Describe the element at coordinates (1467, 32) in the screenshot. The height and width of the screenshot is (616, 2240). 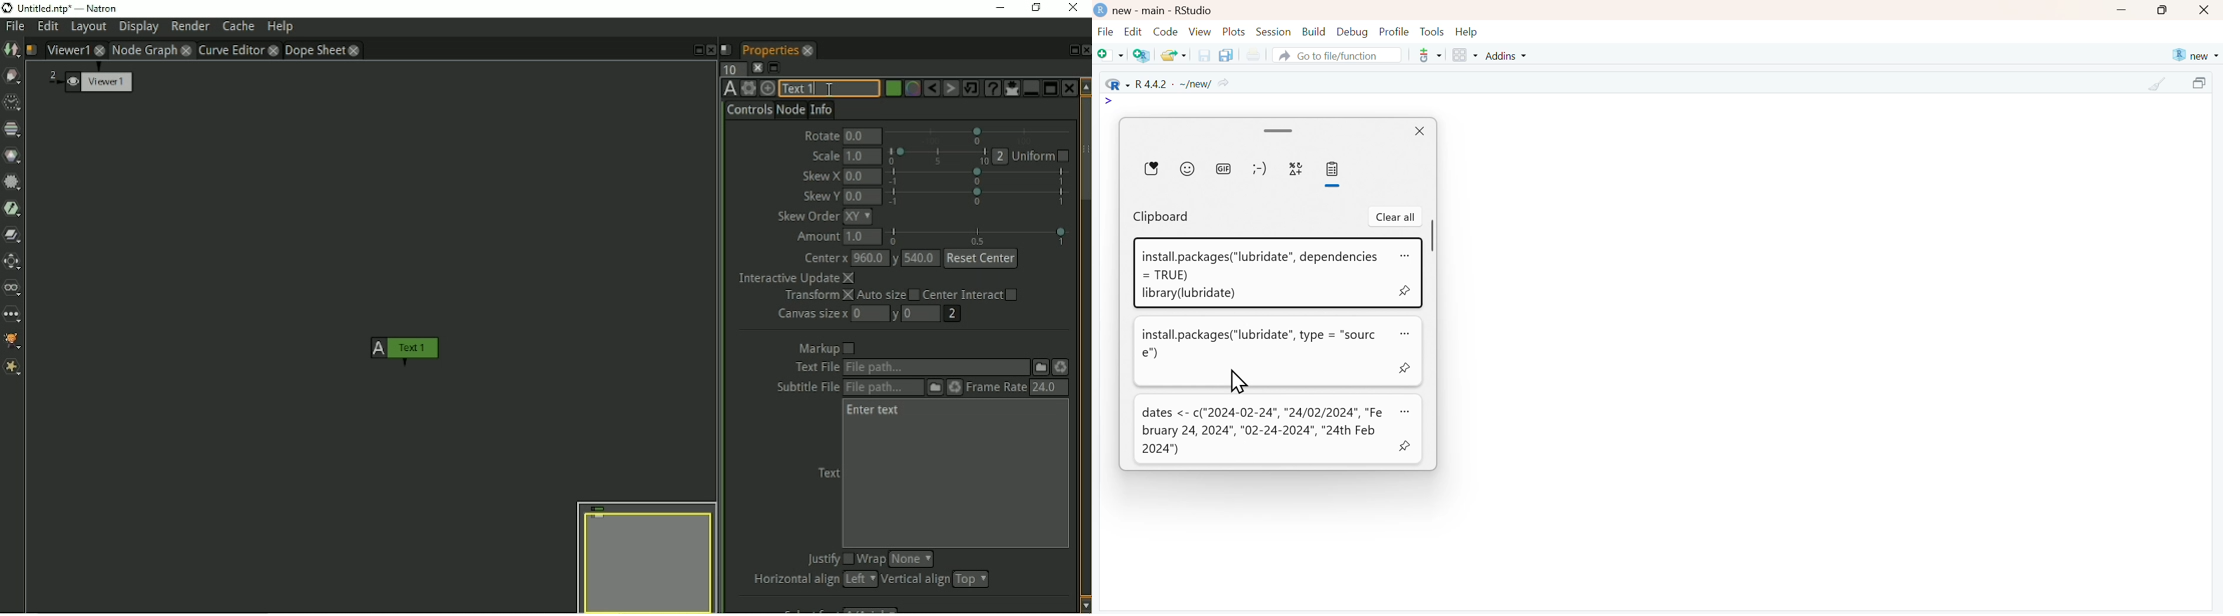
I see `Help` at that location.